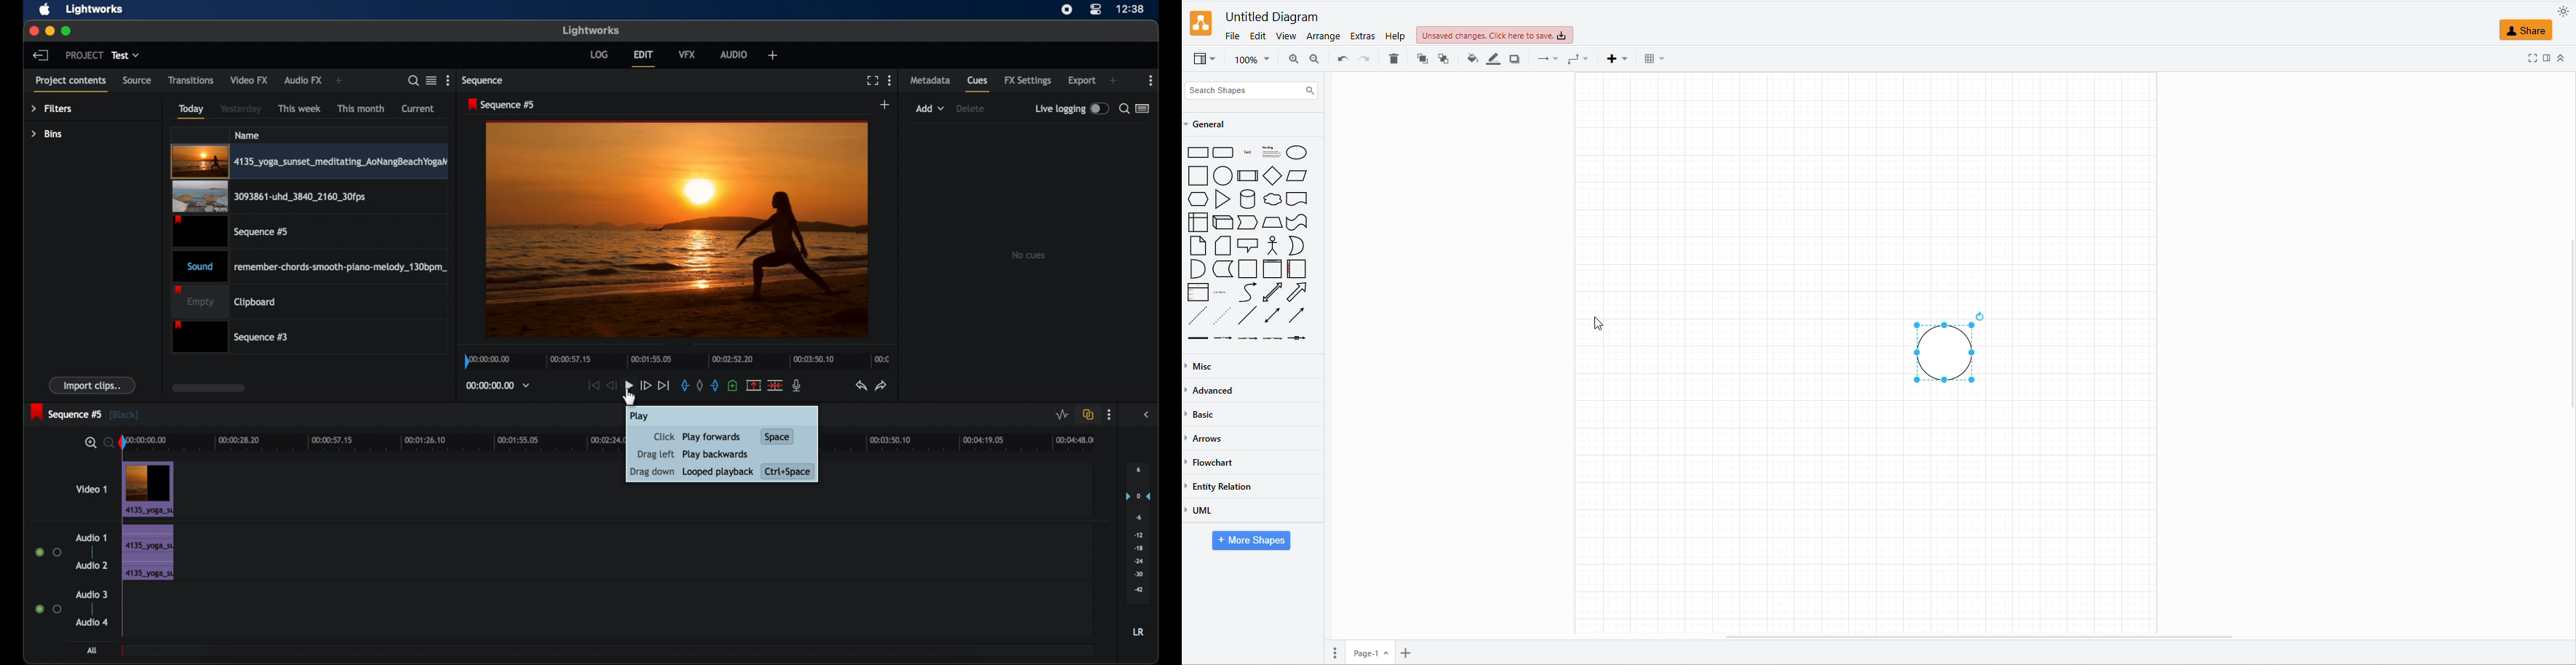  Describe the element at coordinates (1219, 314) in the screenshot. I see `DOTTED LINE` at that location.